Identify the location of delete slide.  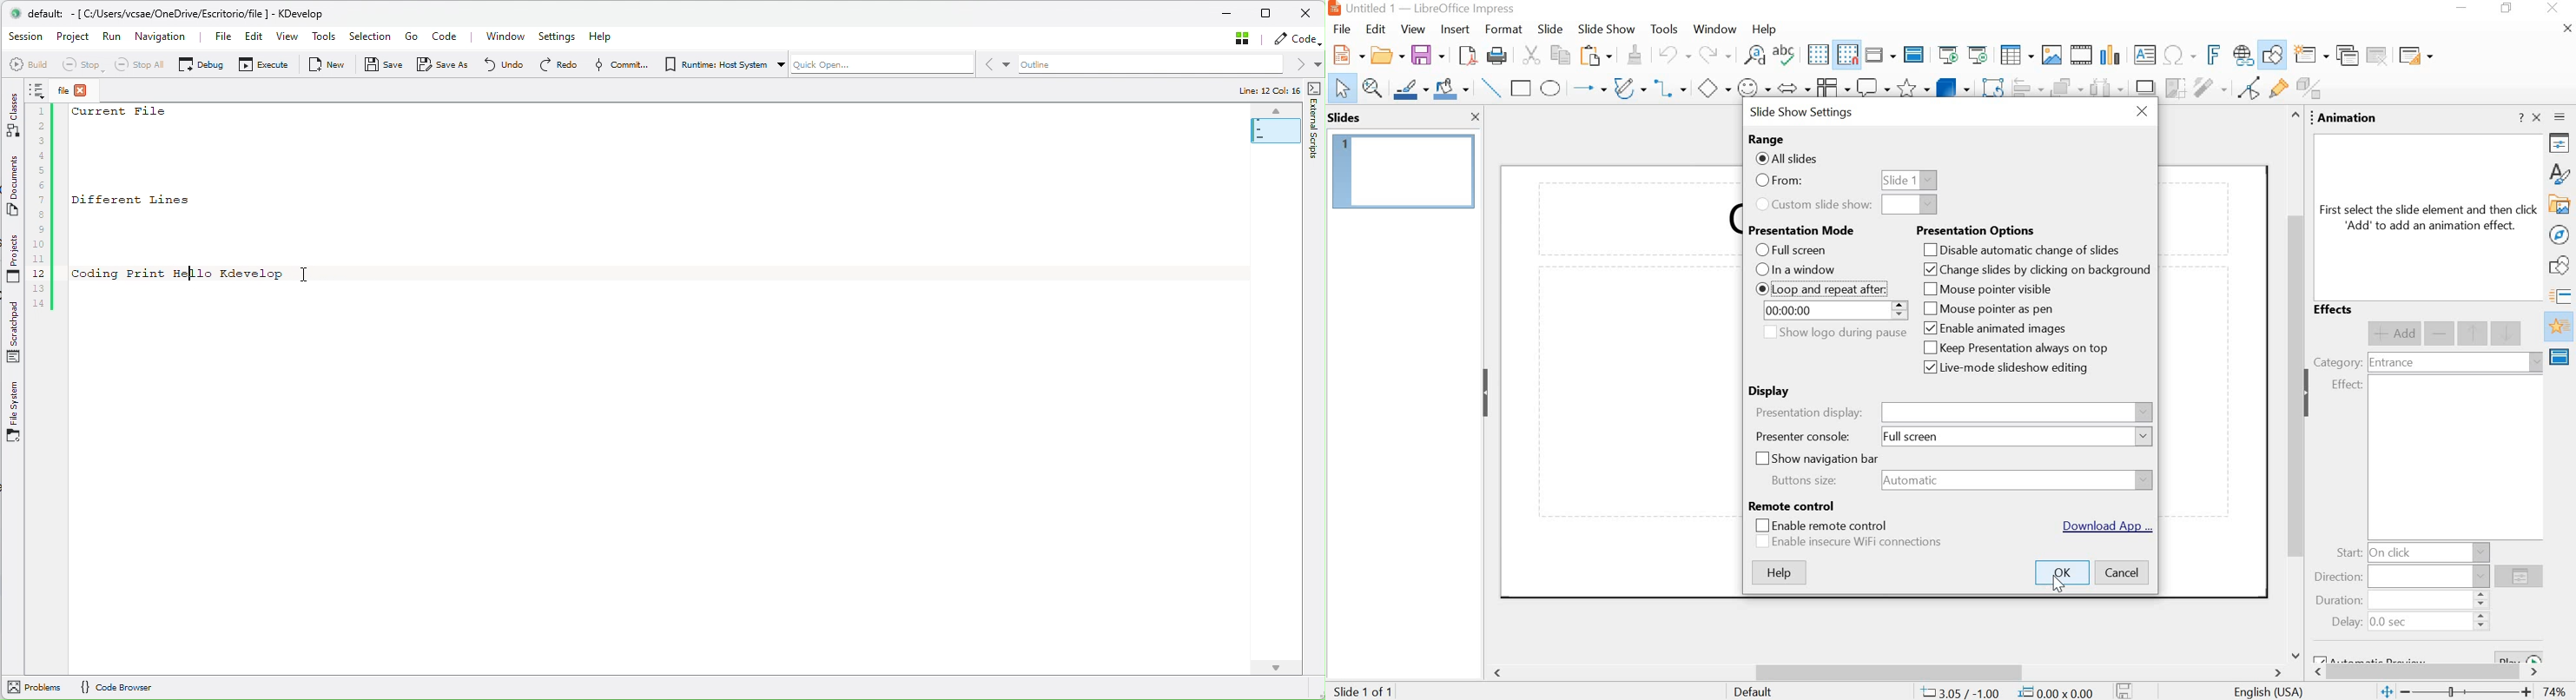
(2379, 55).